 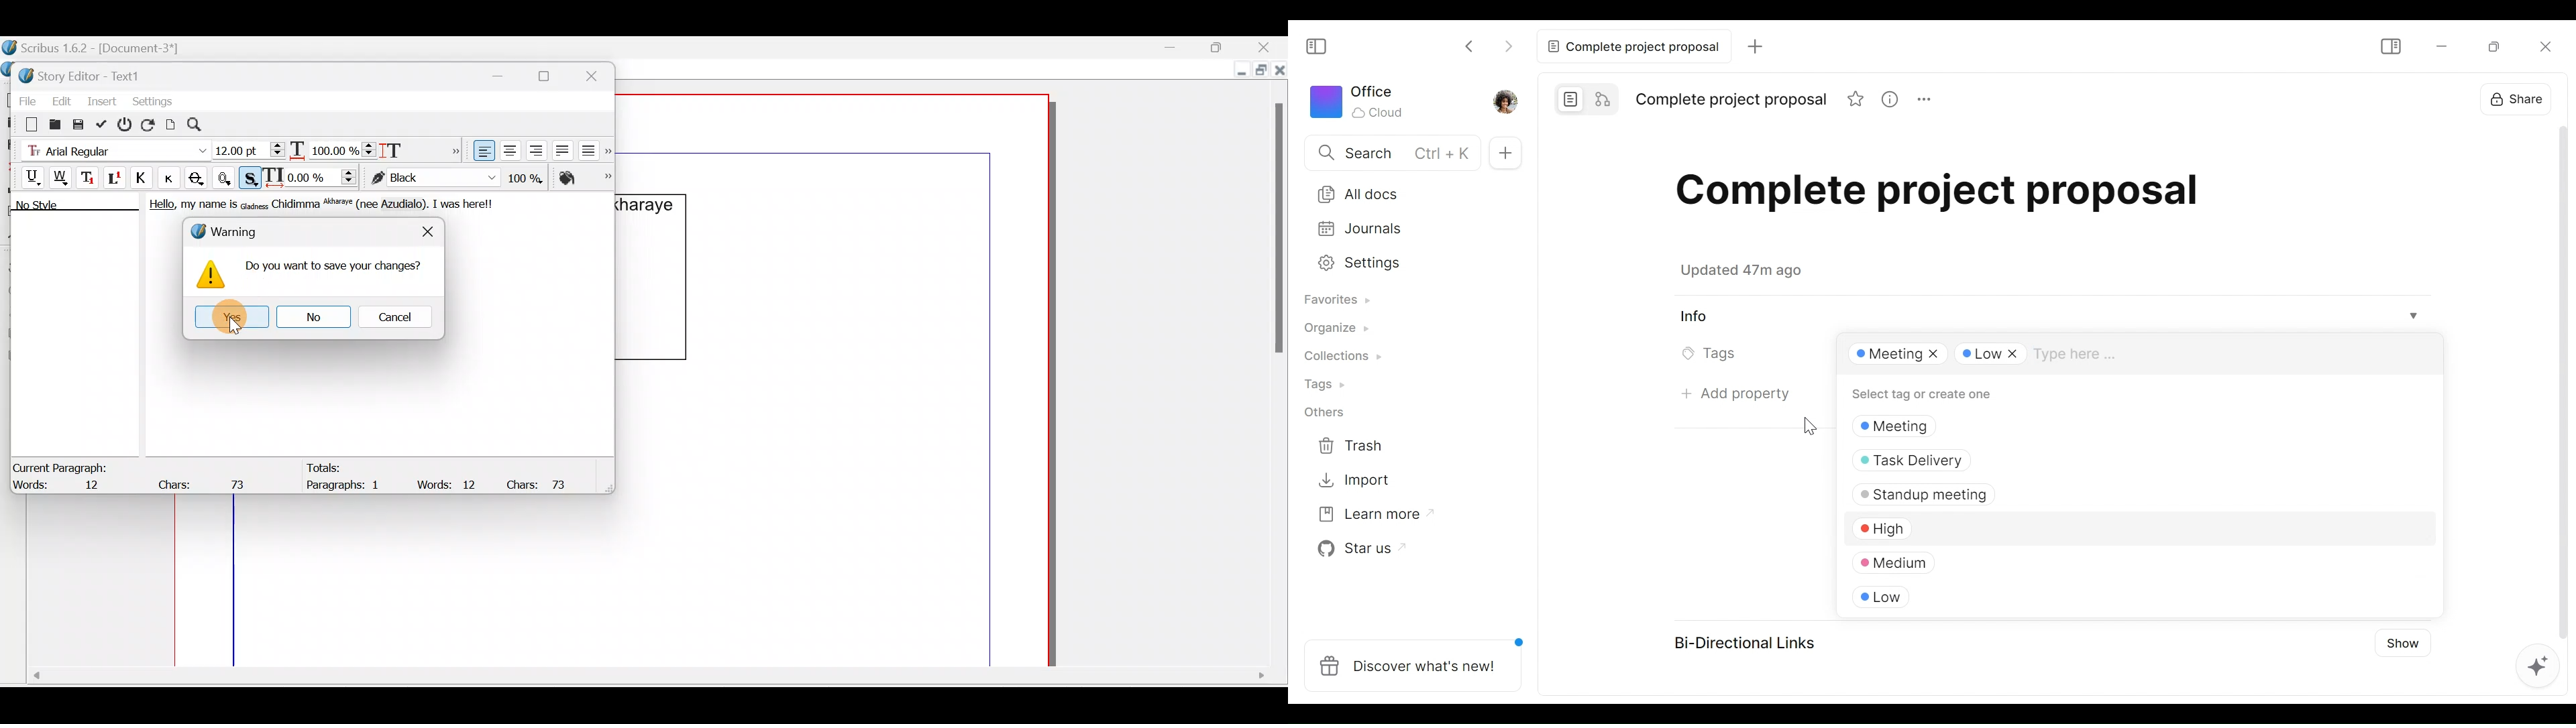 I want to click on Akharaye, so click(x=341, y=204).